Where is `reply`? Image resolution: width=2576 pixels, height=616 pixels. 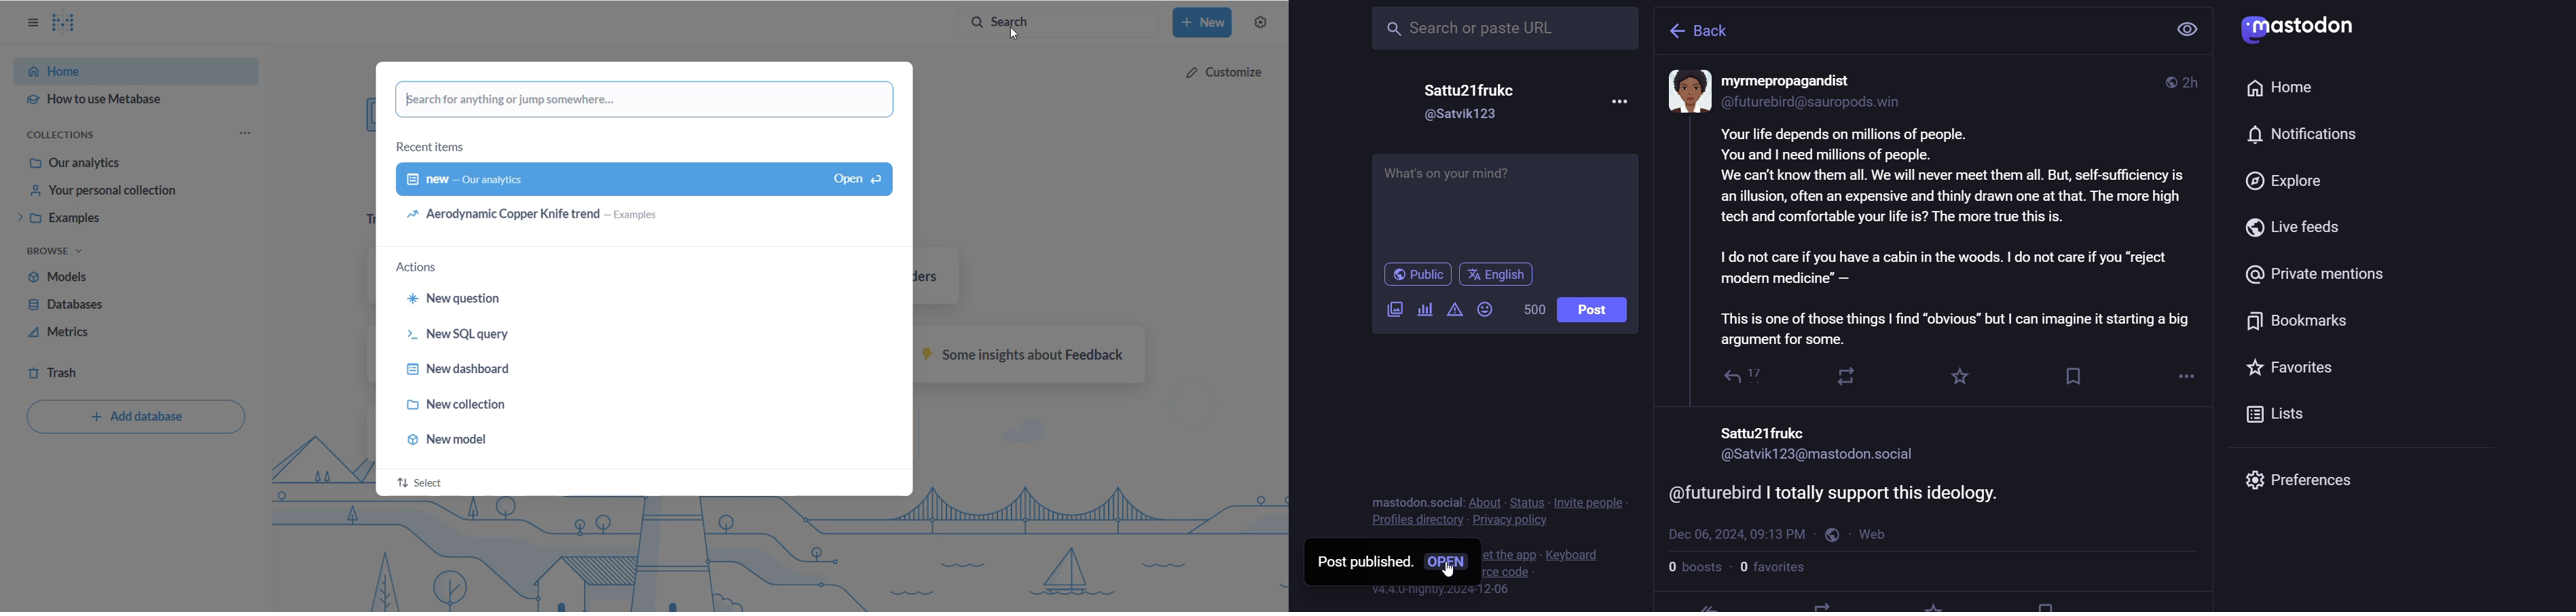 reply is located at coordinates (1741, 376).